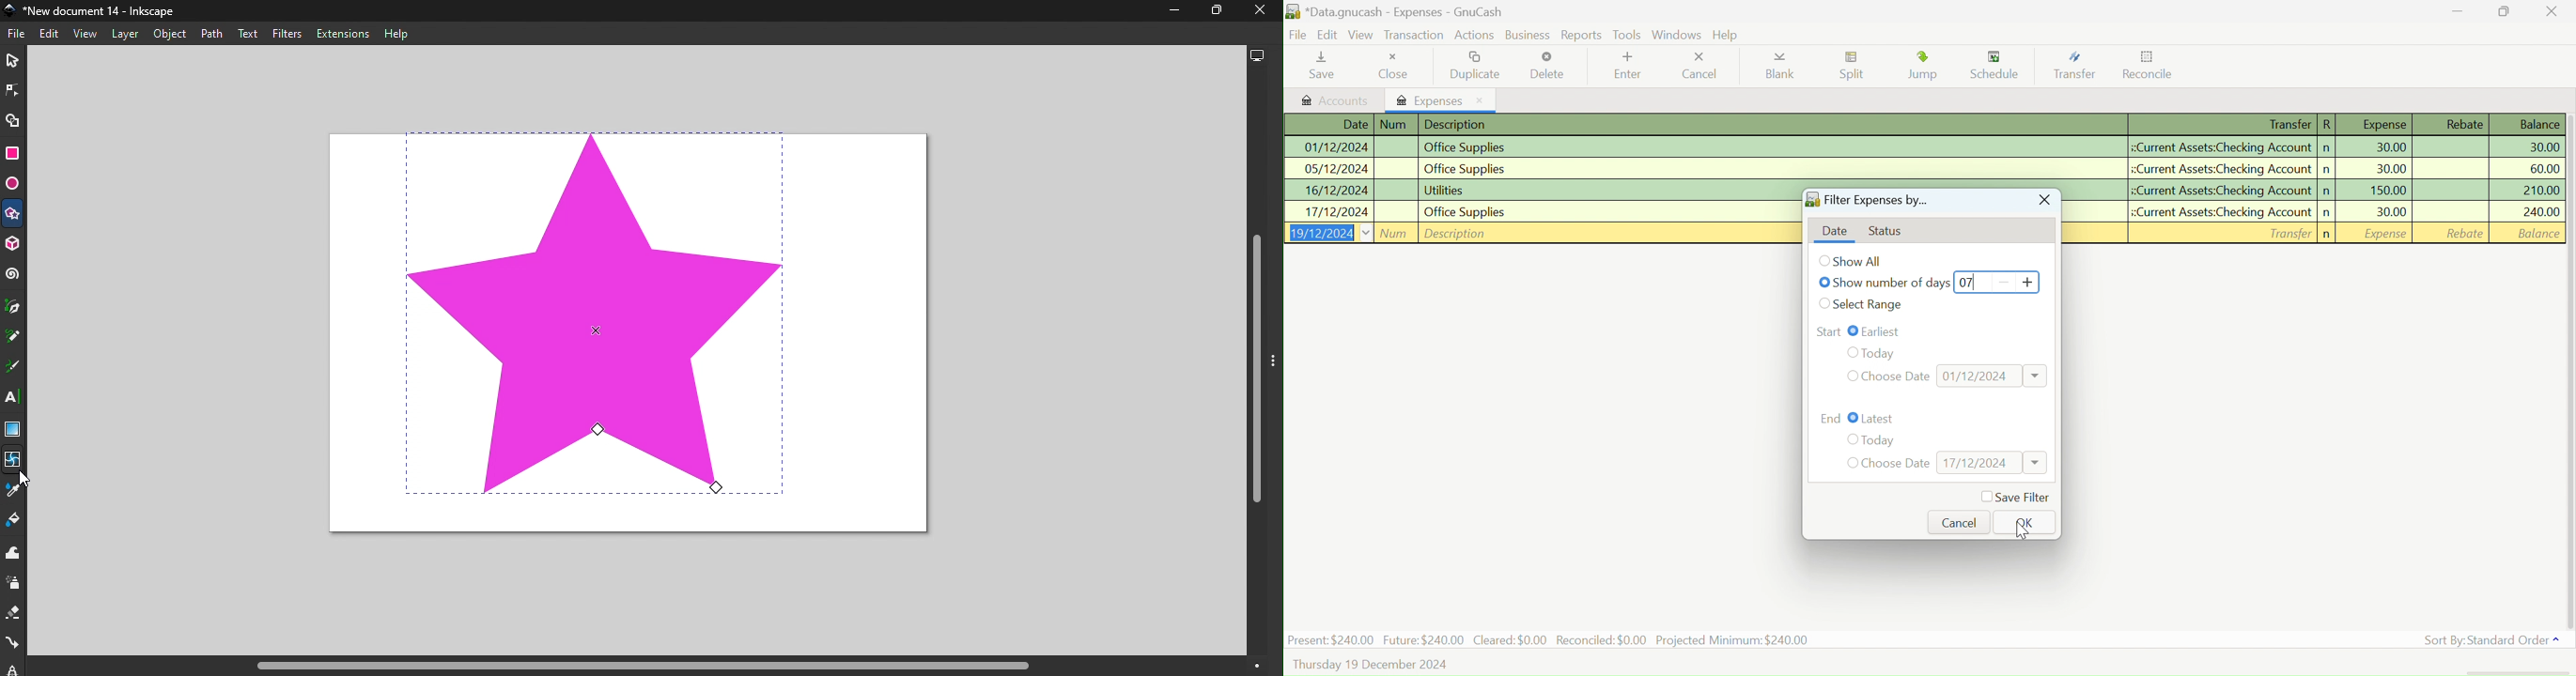  I want to click on Date Input, so click(1992, 463).